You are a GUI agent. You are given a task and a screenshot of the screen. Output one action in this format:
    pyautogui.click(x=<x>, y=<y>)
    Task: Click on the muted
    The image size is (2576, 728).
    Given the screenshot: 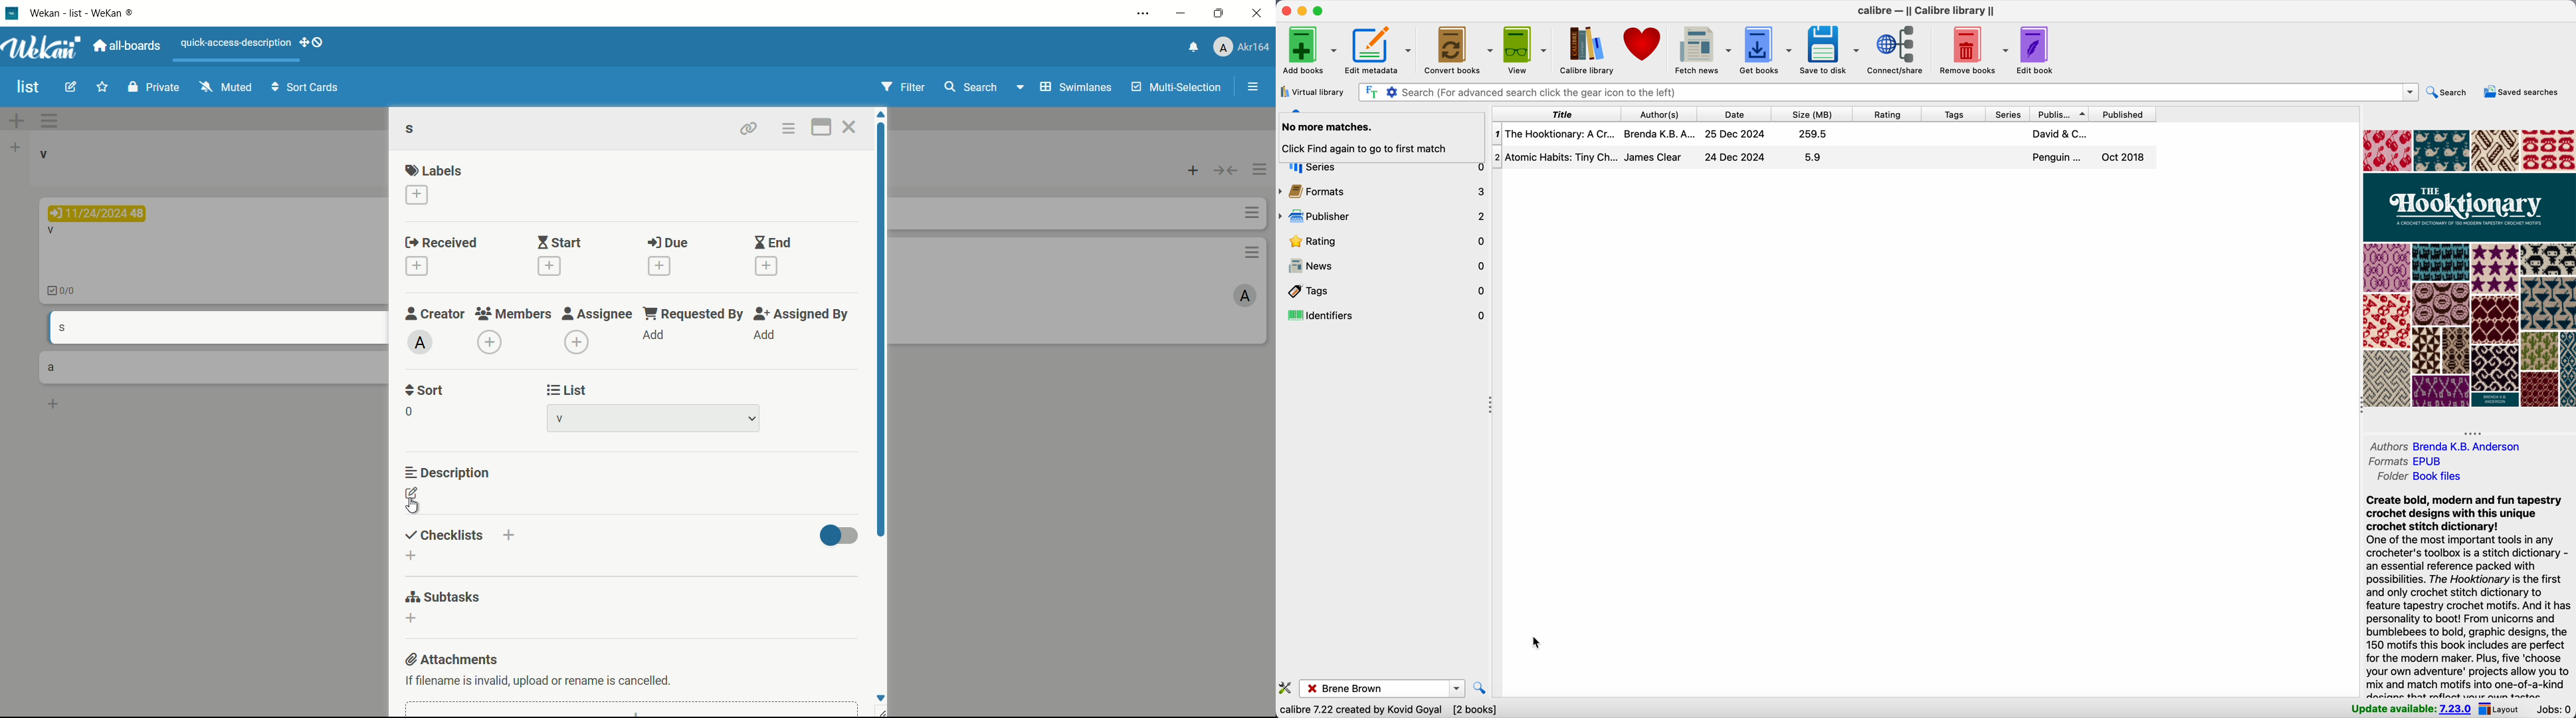 What is the action you would take?
    pyautogui.click(x=225, y=86)
    